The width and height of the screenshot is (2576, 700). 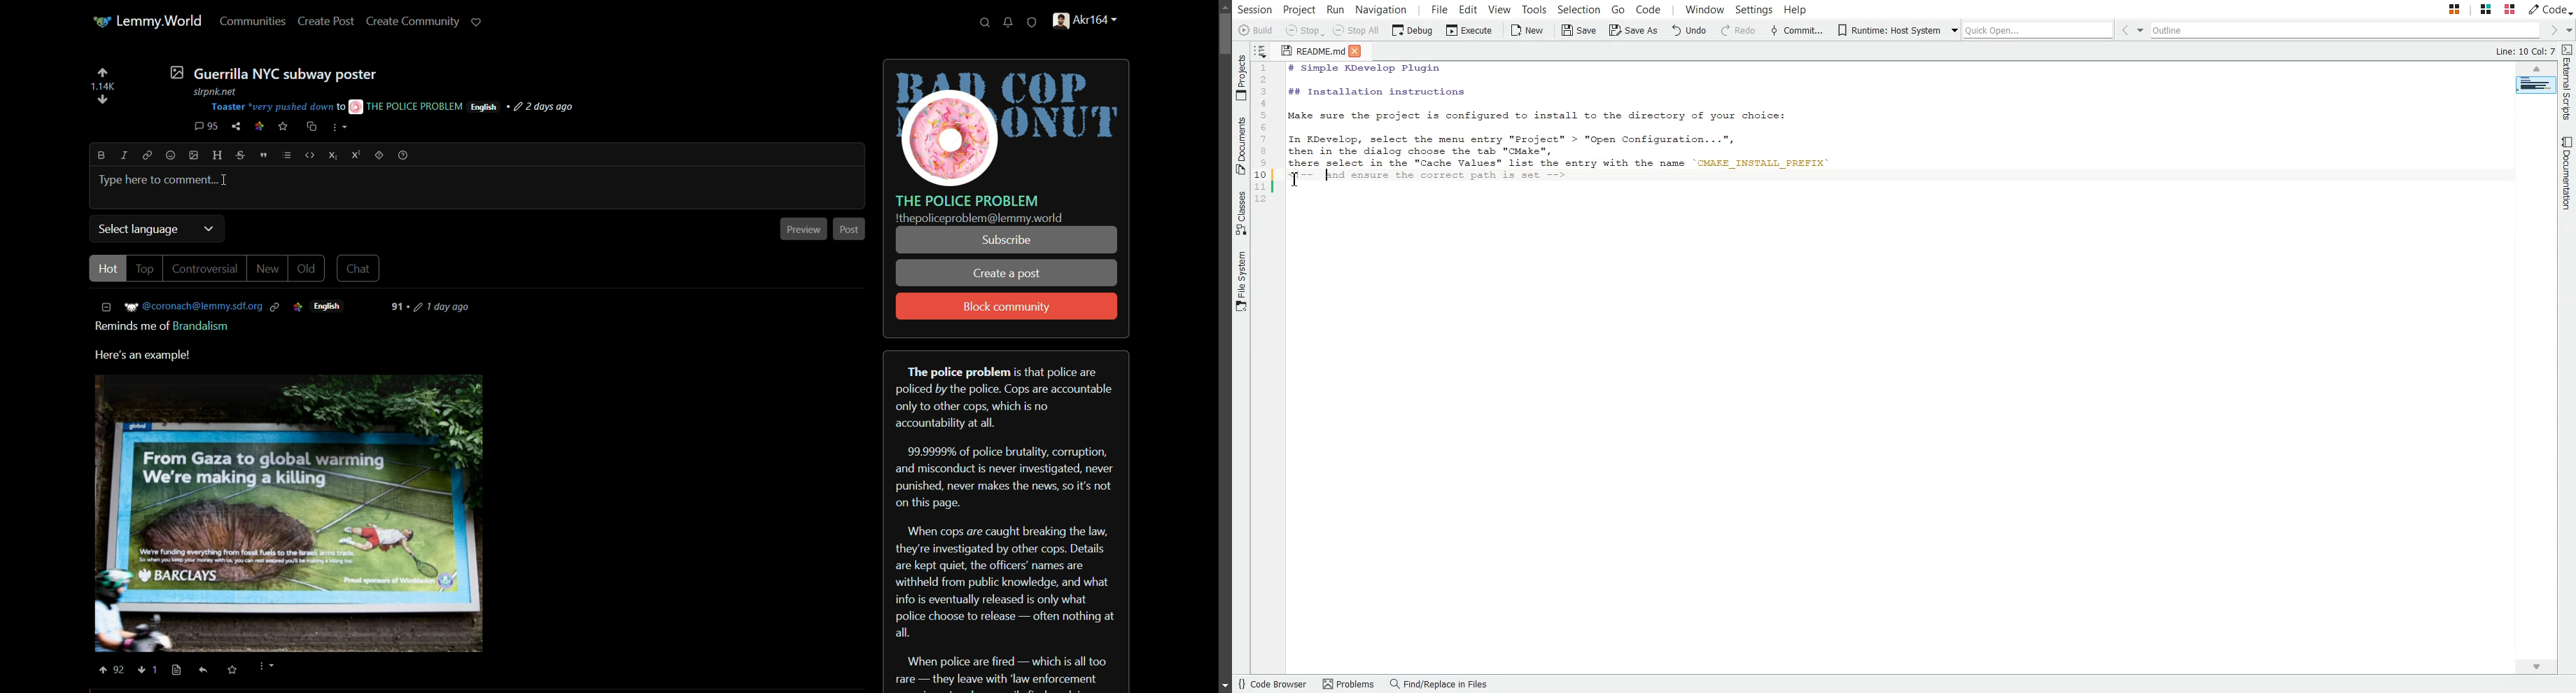 I want to click on subscript, so click(x=334, y=155).